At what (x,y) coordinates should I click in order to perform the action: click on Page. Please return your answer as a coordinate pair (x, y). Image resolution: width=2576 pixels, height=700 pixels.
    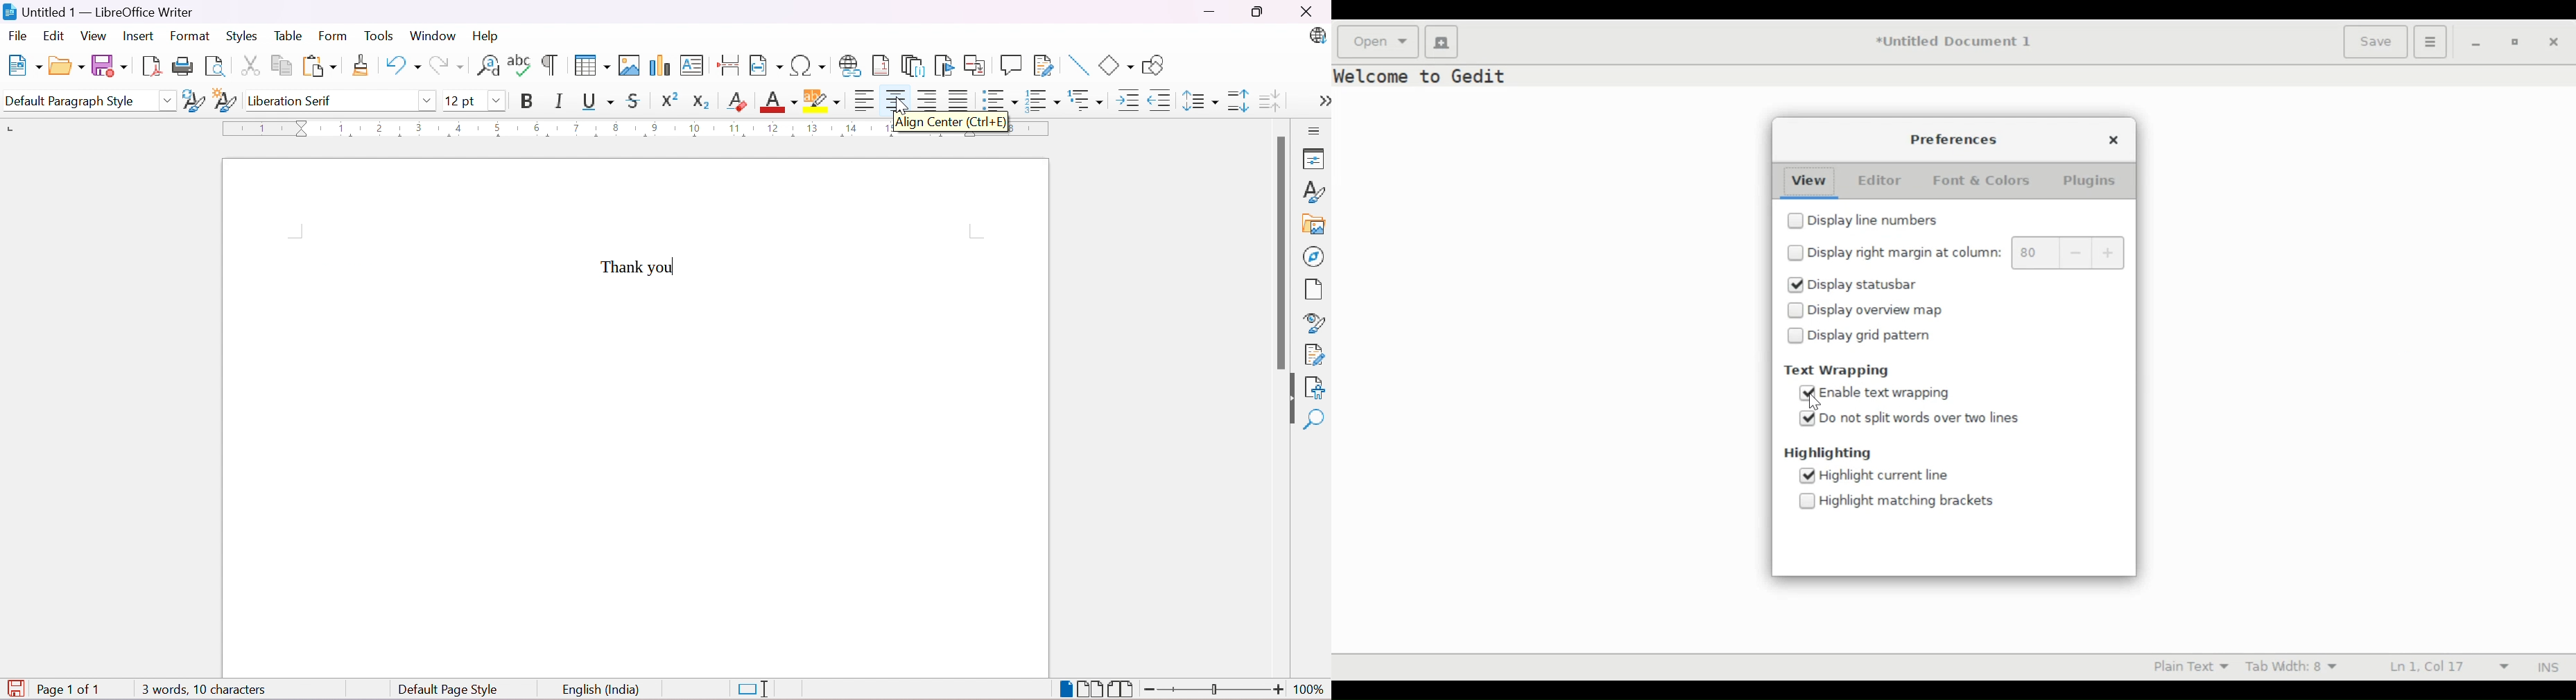
    Looking at the image, I should click on (1310, 289).